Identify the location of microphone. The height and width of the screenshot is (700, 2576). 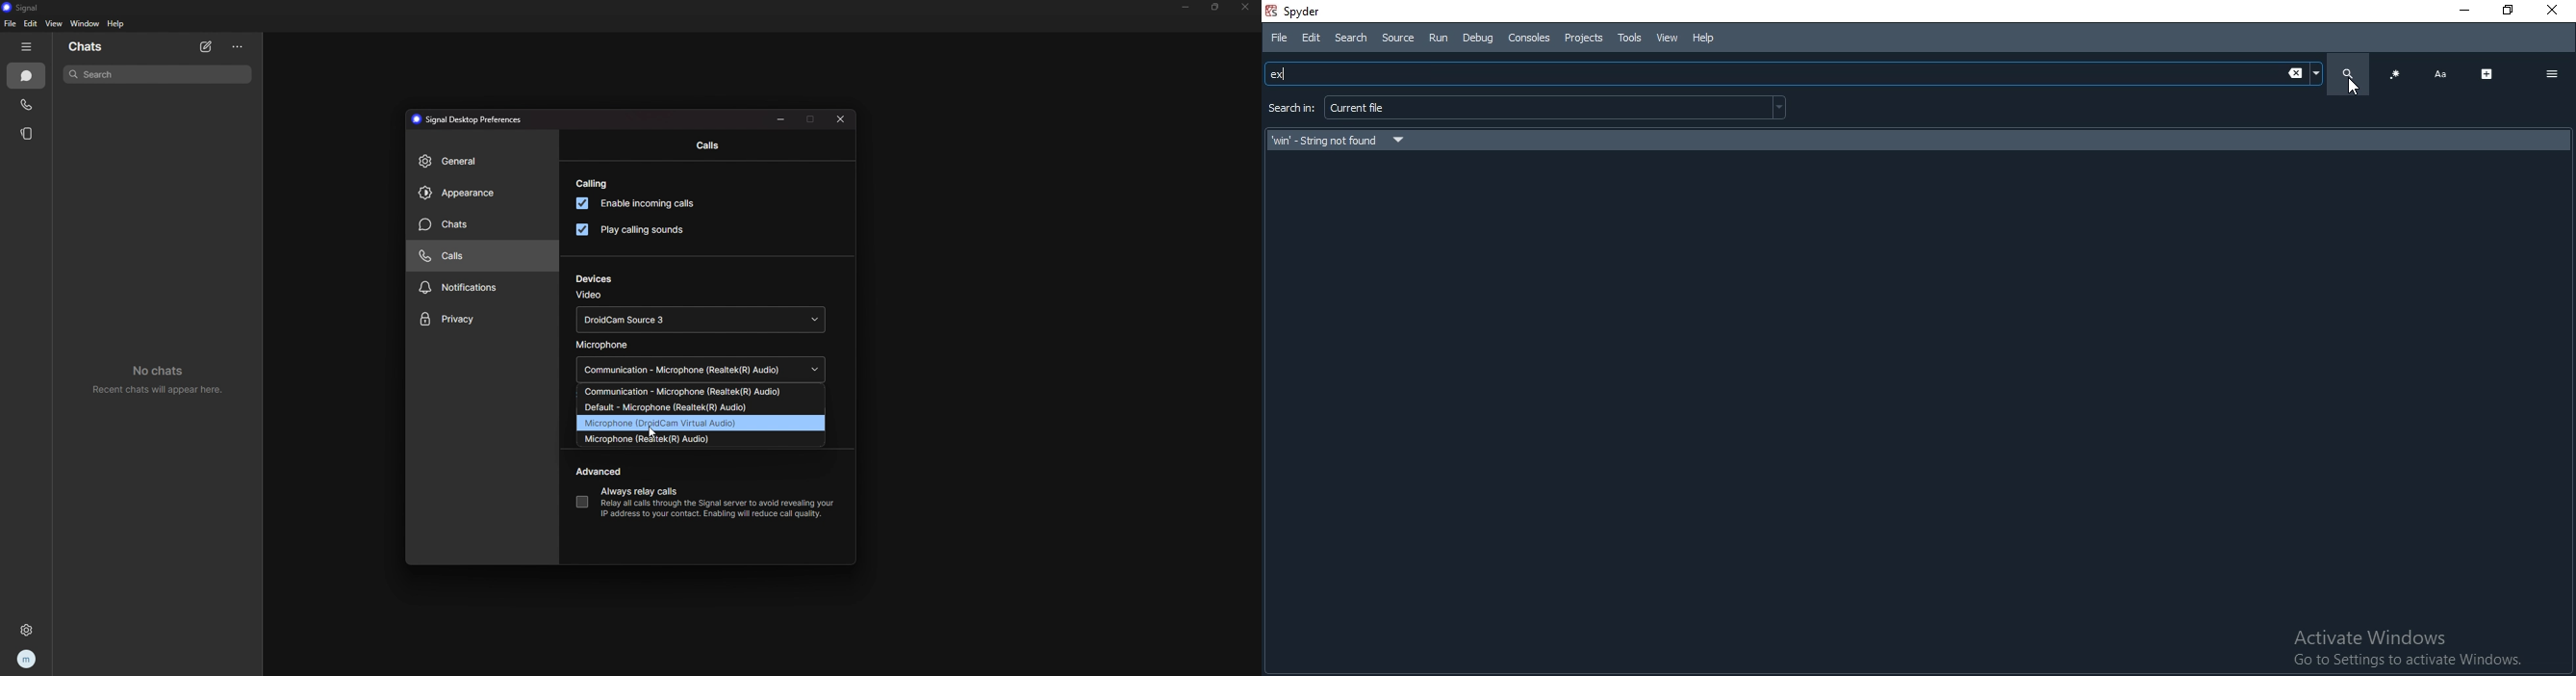
(605, 345).